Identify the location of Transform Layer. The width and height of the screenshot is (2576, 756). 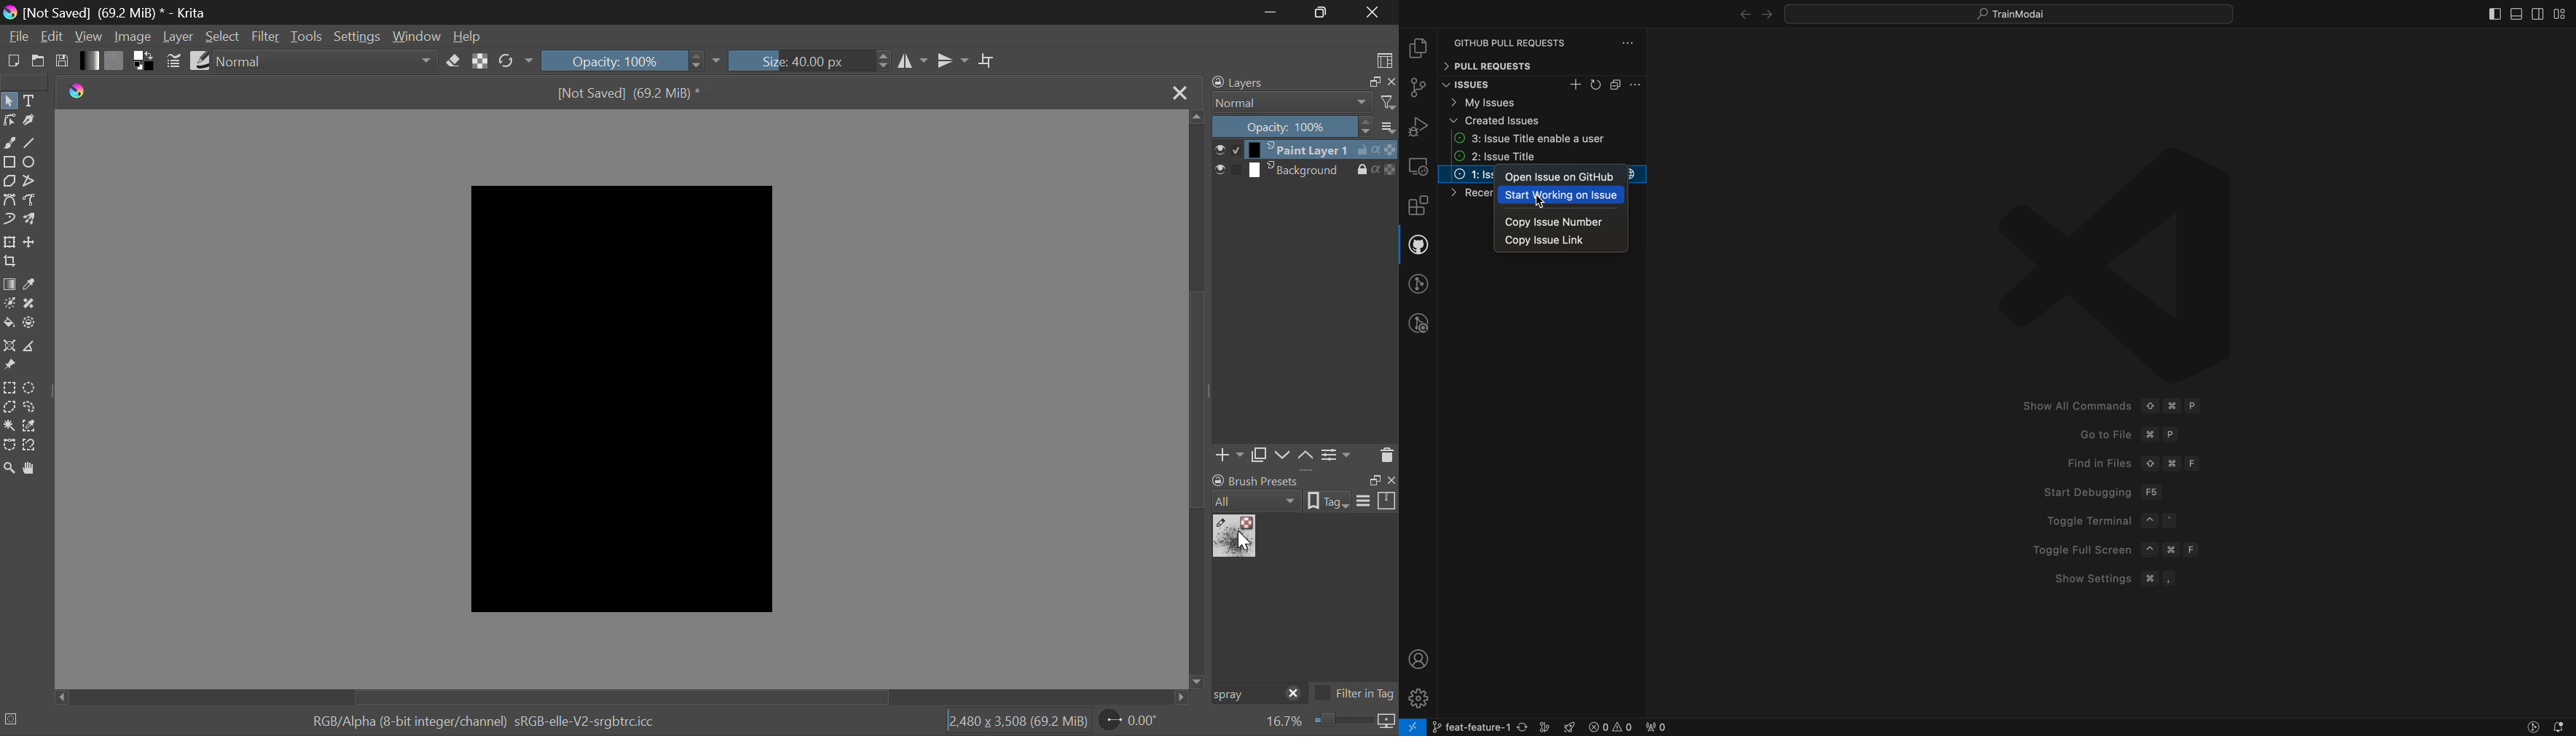
(9, 242).